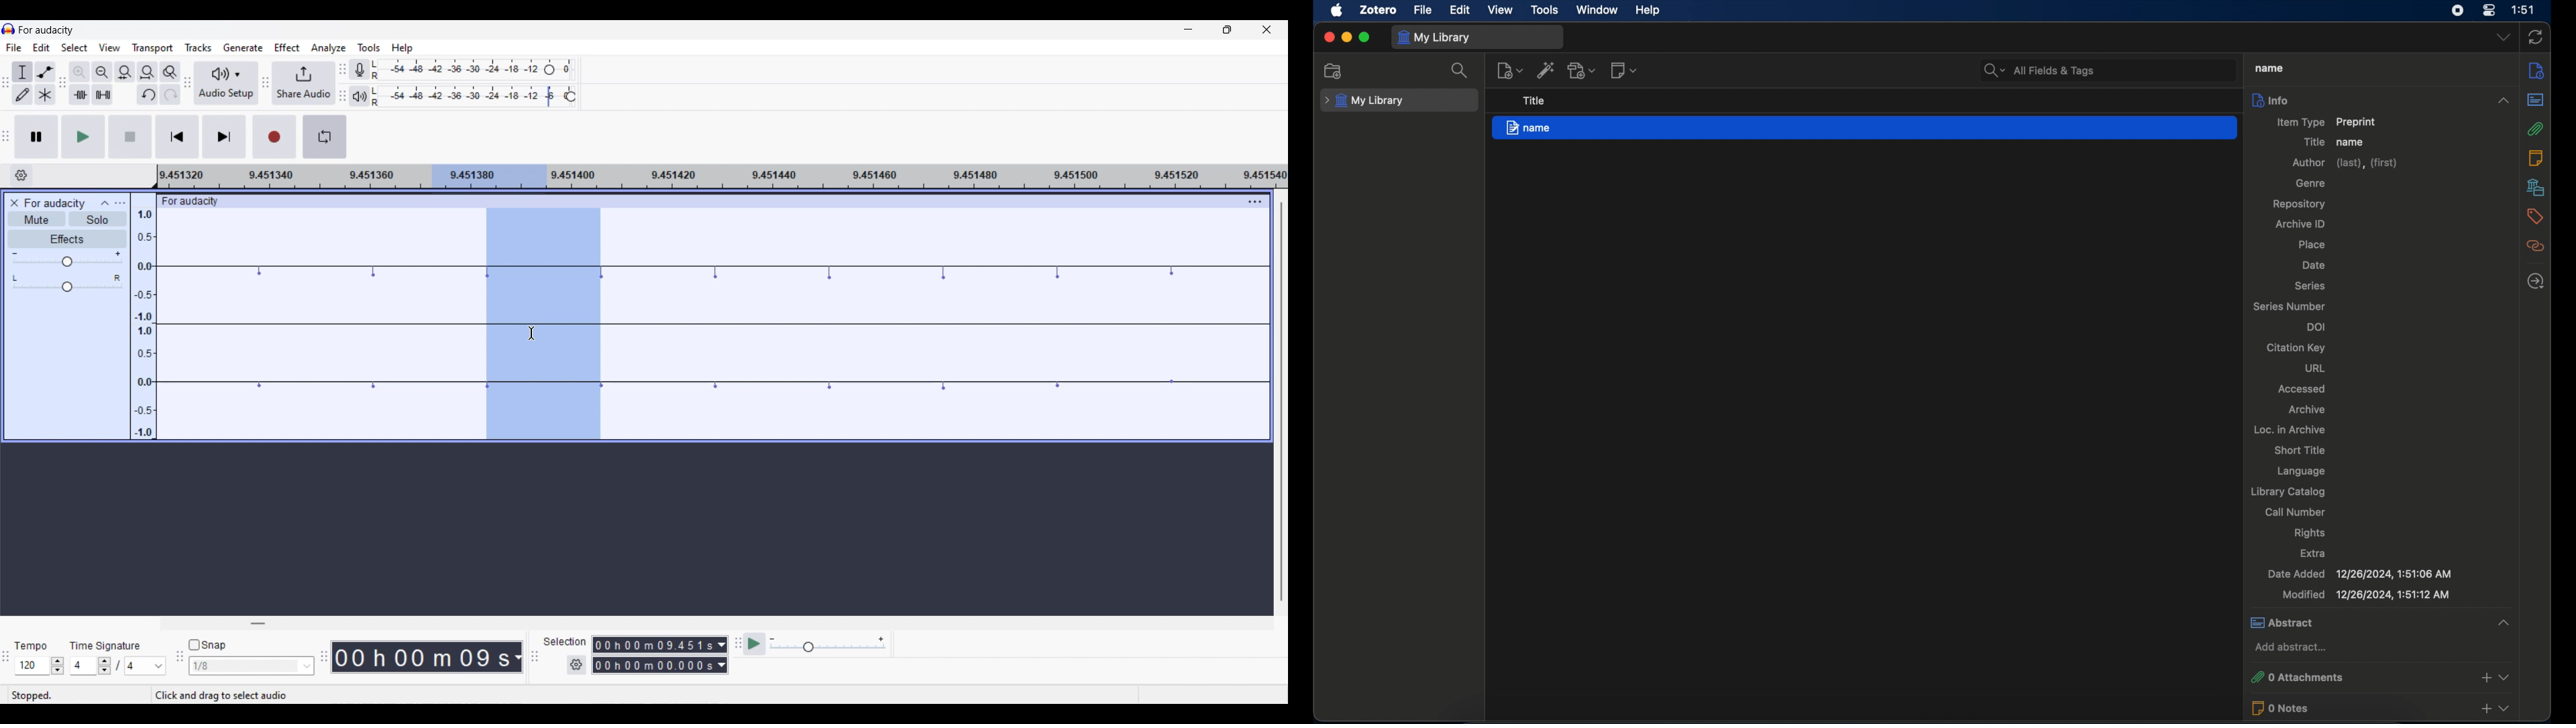 This screenshot has width=2576, height=728. Describe the element at coordinates (46, 30) in the screenshot. I see `Software name` at that location.